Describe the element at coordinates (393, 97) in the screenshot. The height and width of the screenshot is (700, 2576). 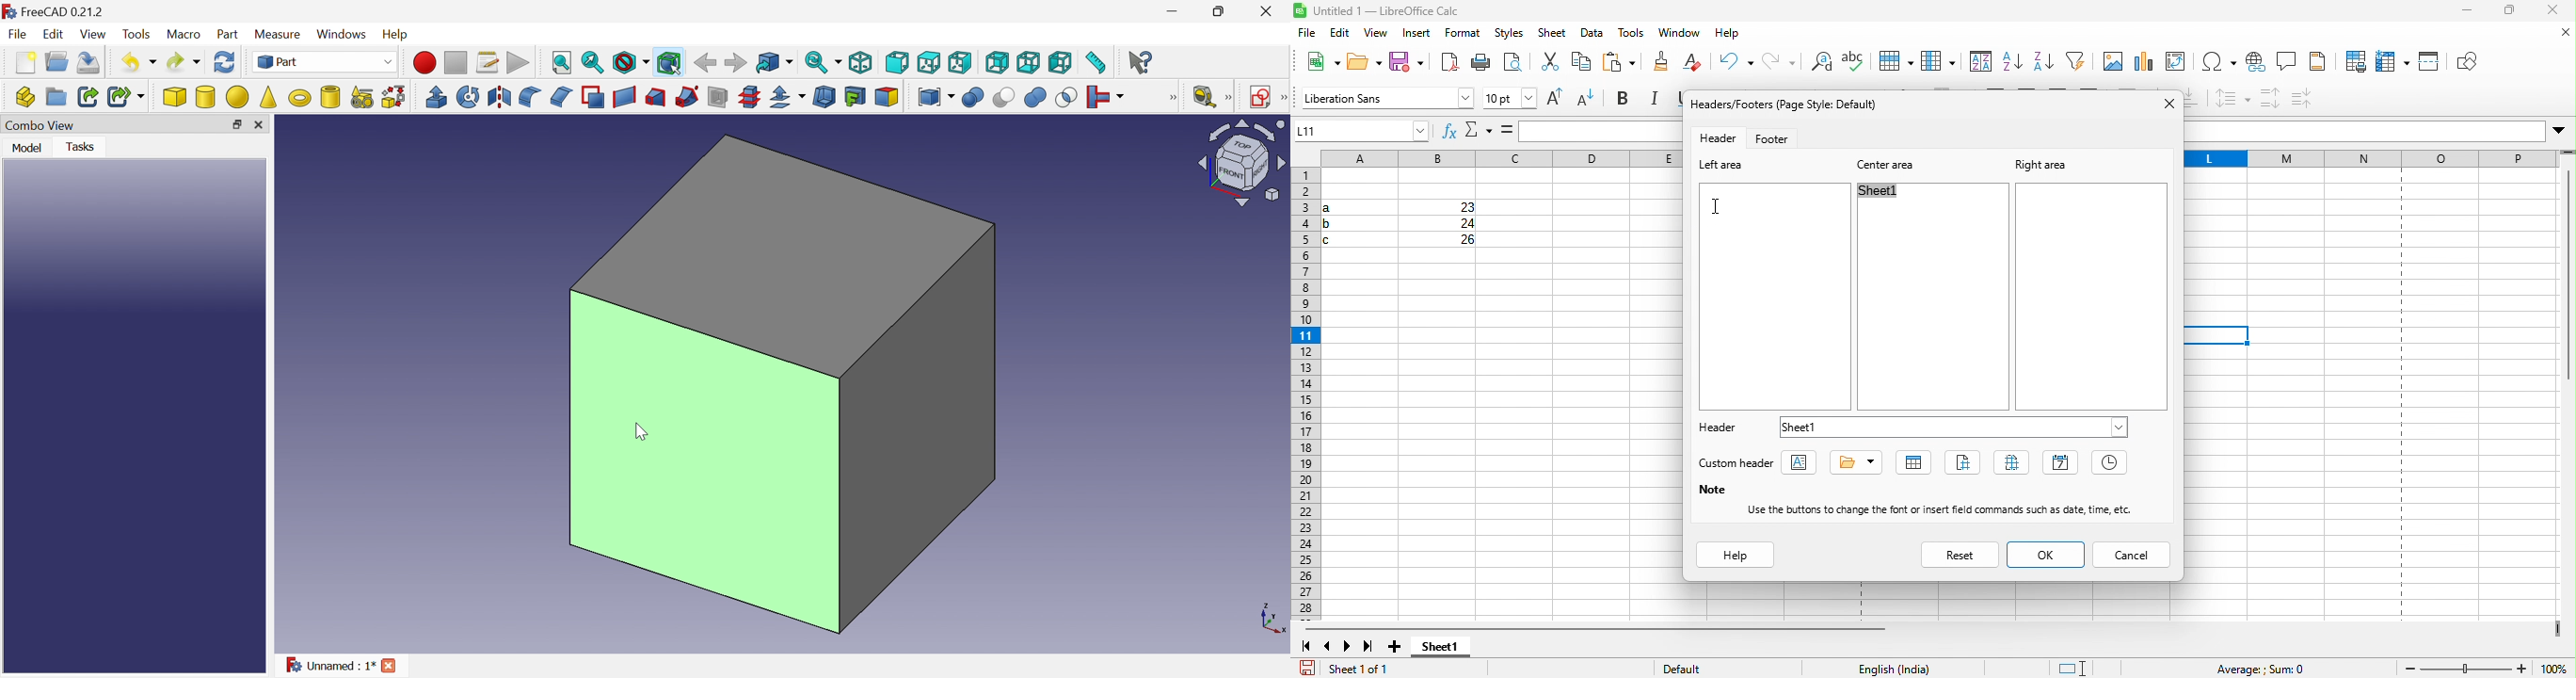
I see `Shape builder...` at that location.